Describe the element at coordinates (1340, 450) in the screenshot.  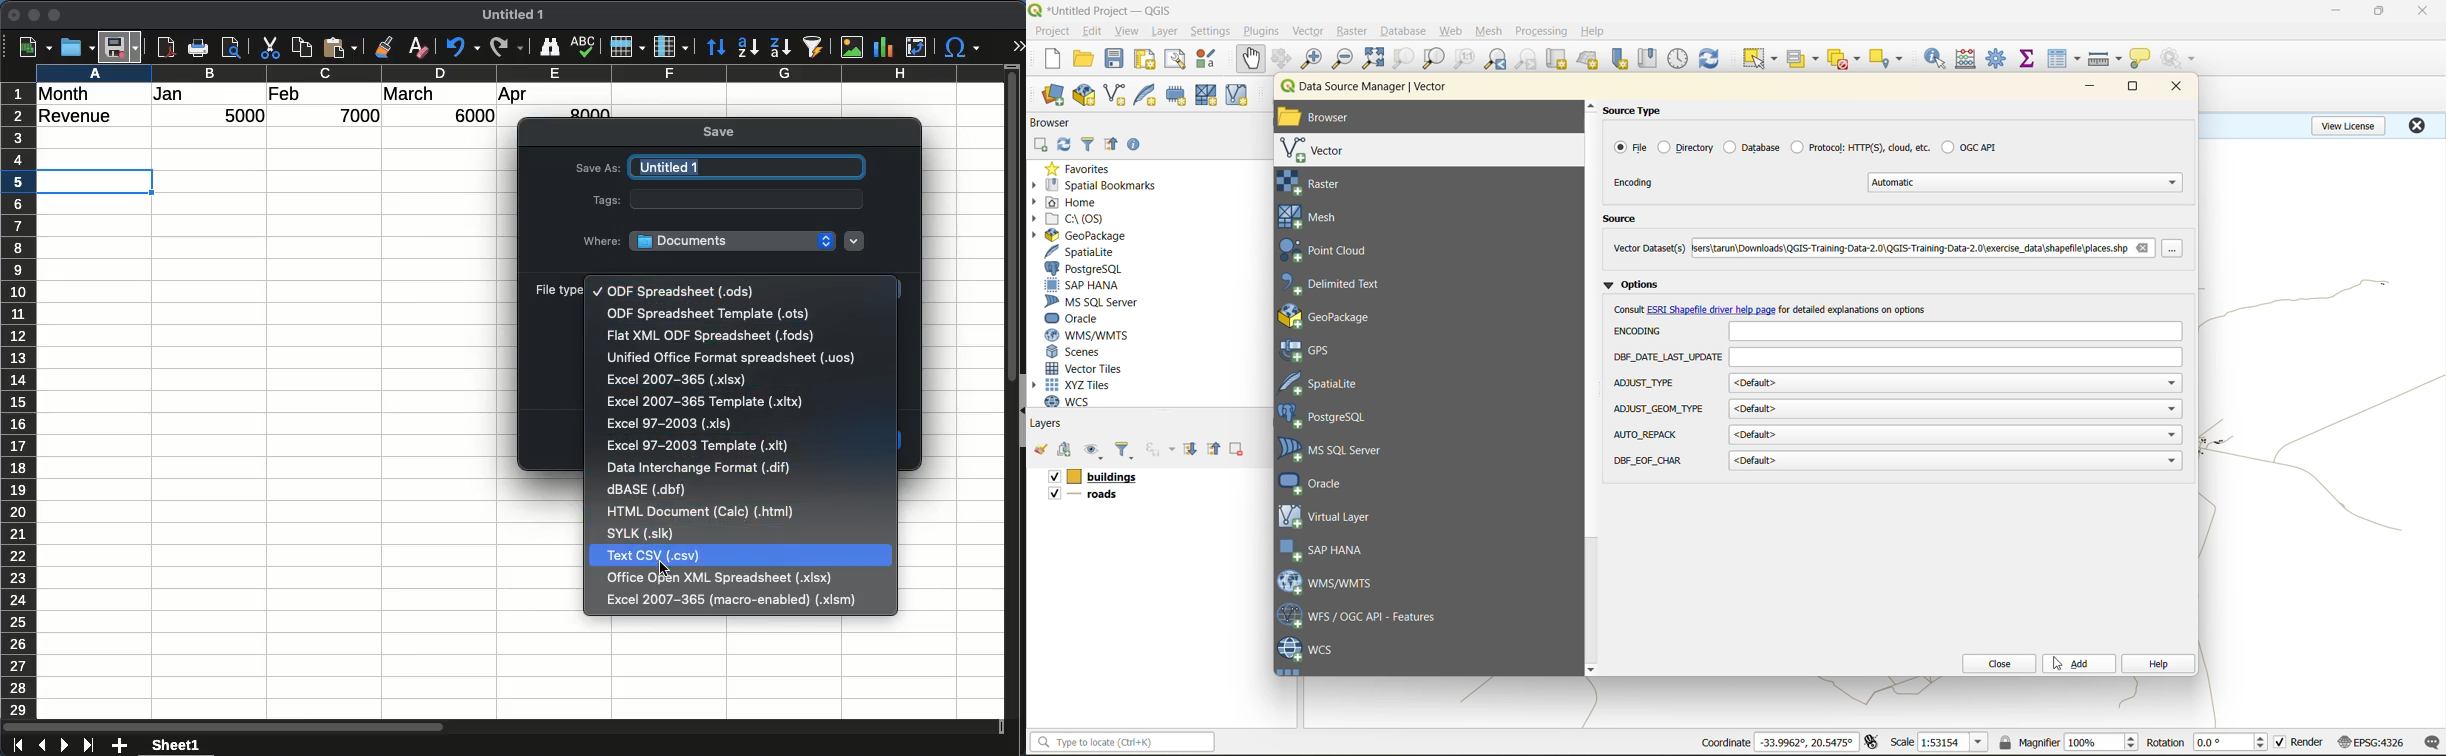
I see `ms sql server` at that location.